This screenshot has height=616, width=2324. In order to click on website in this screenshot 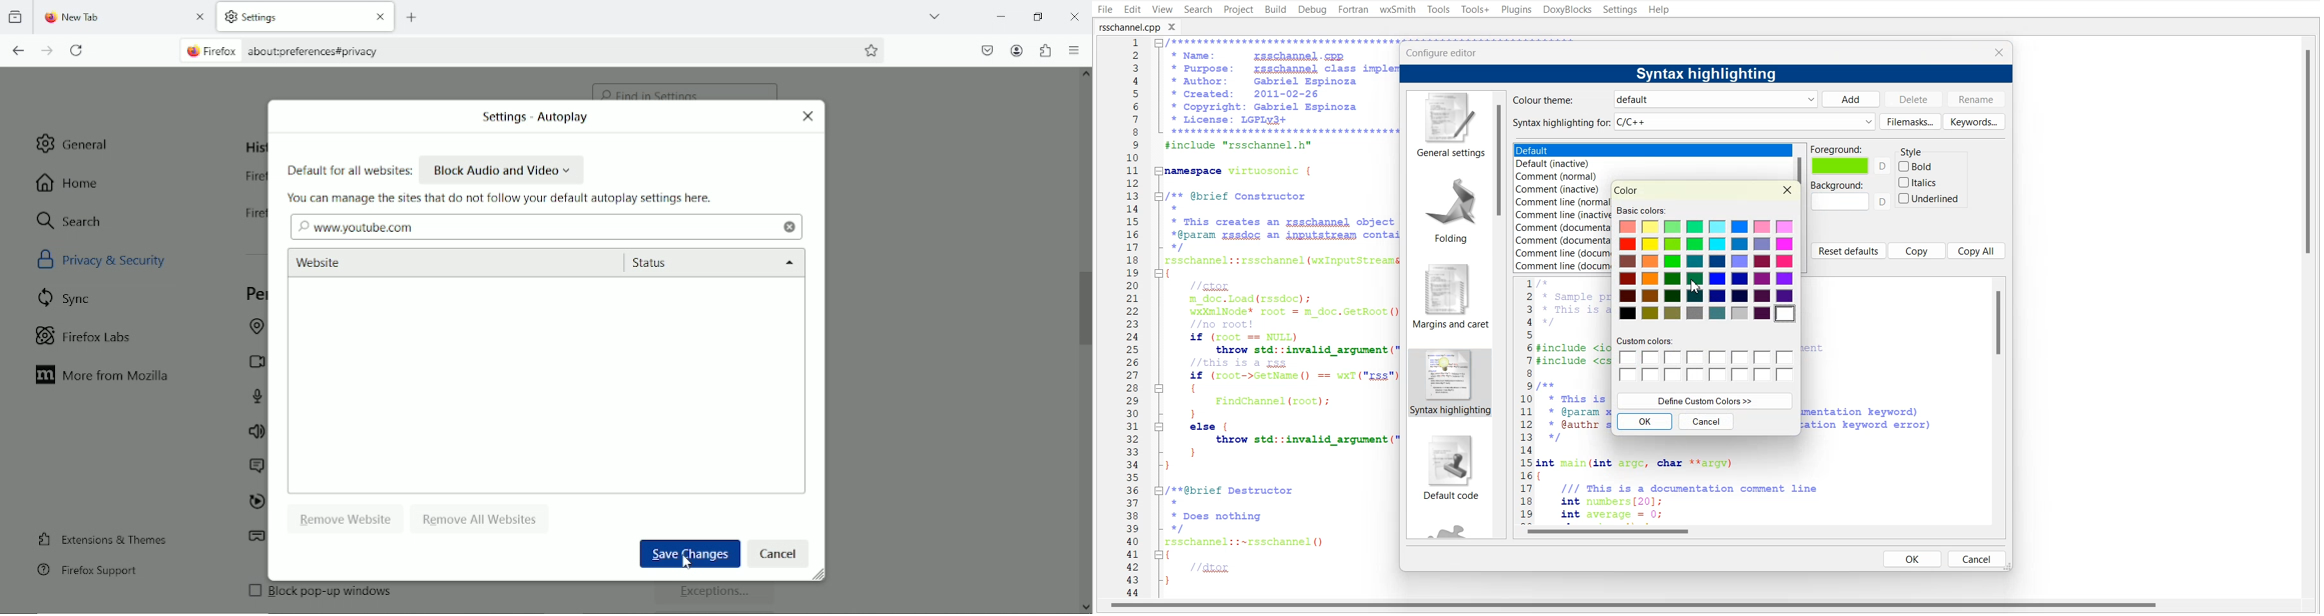, I will do `click(397, 264)`.